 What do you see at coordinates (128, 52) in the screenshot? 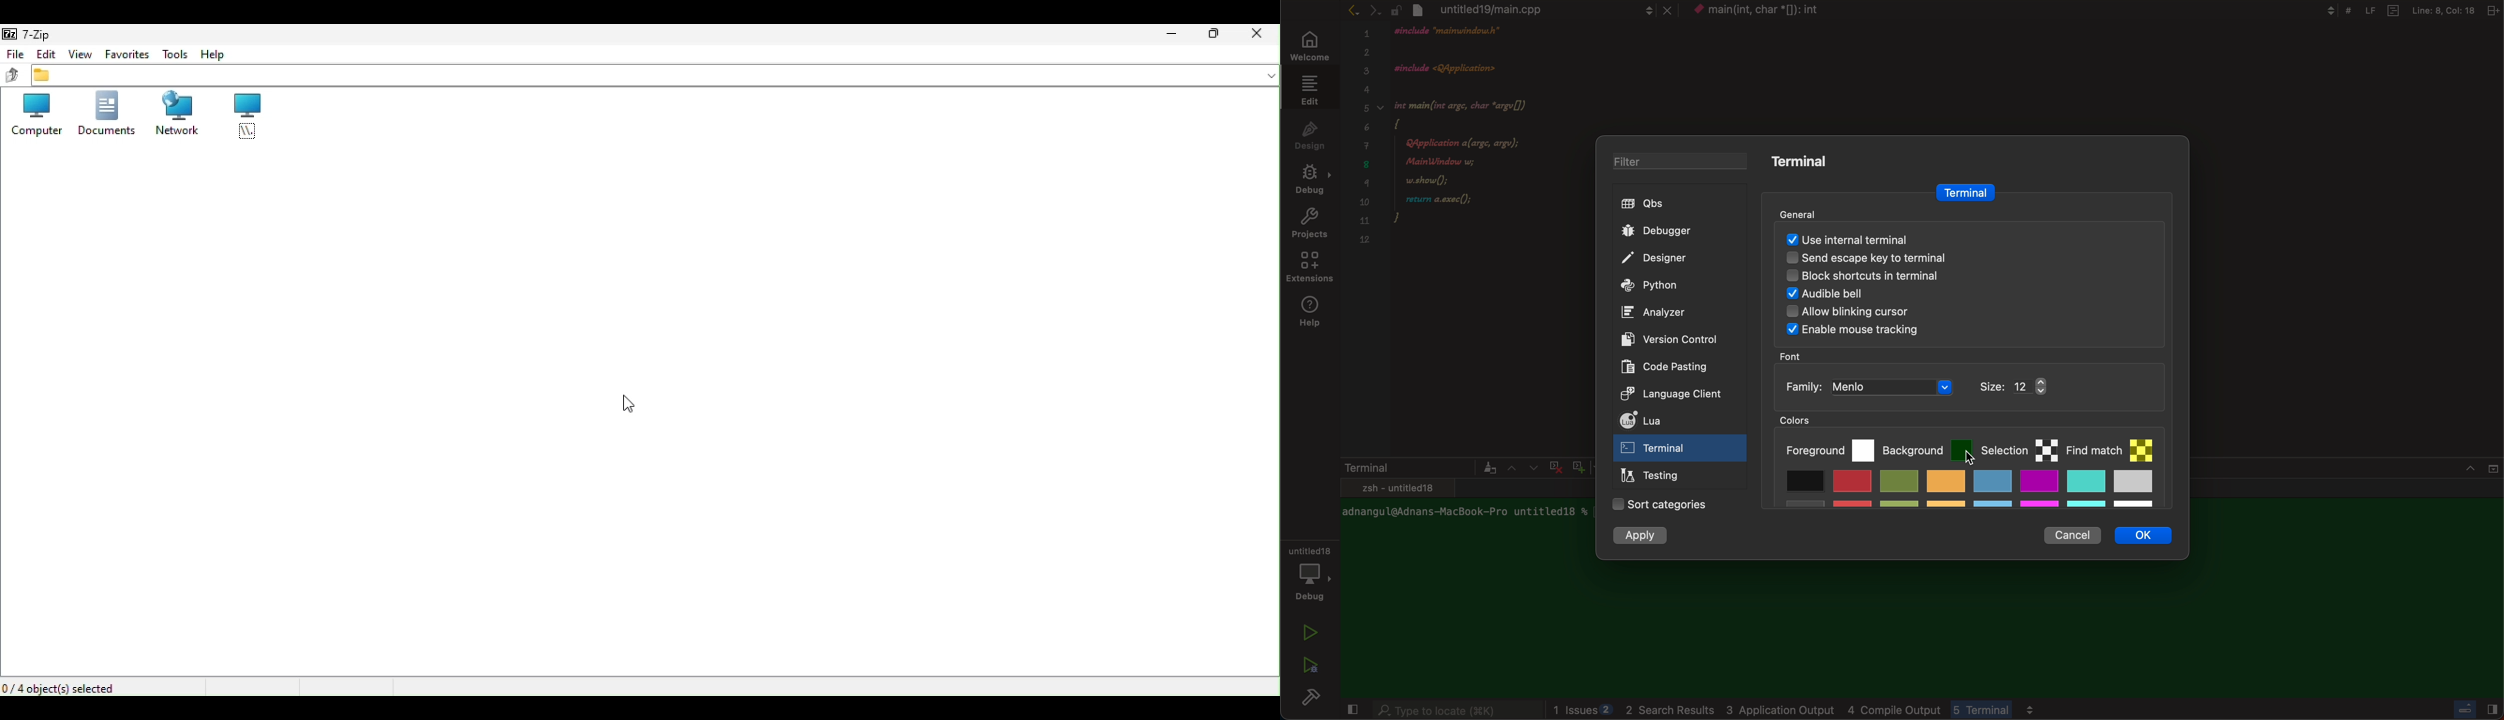
I see `Favourite` at bounding box center [128, 52].